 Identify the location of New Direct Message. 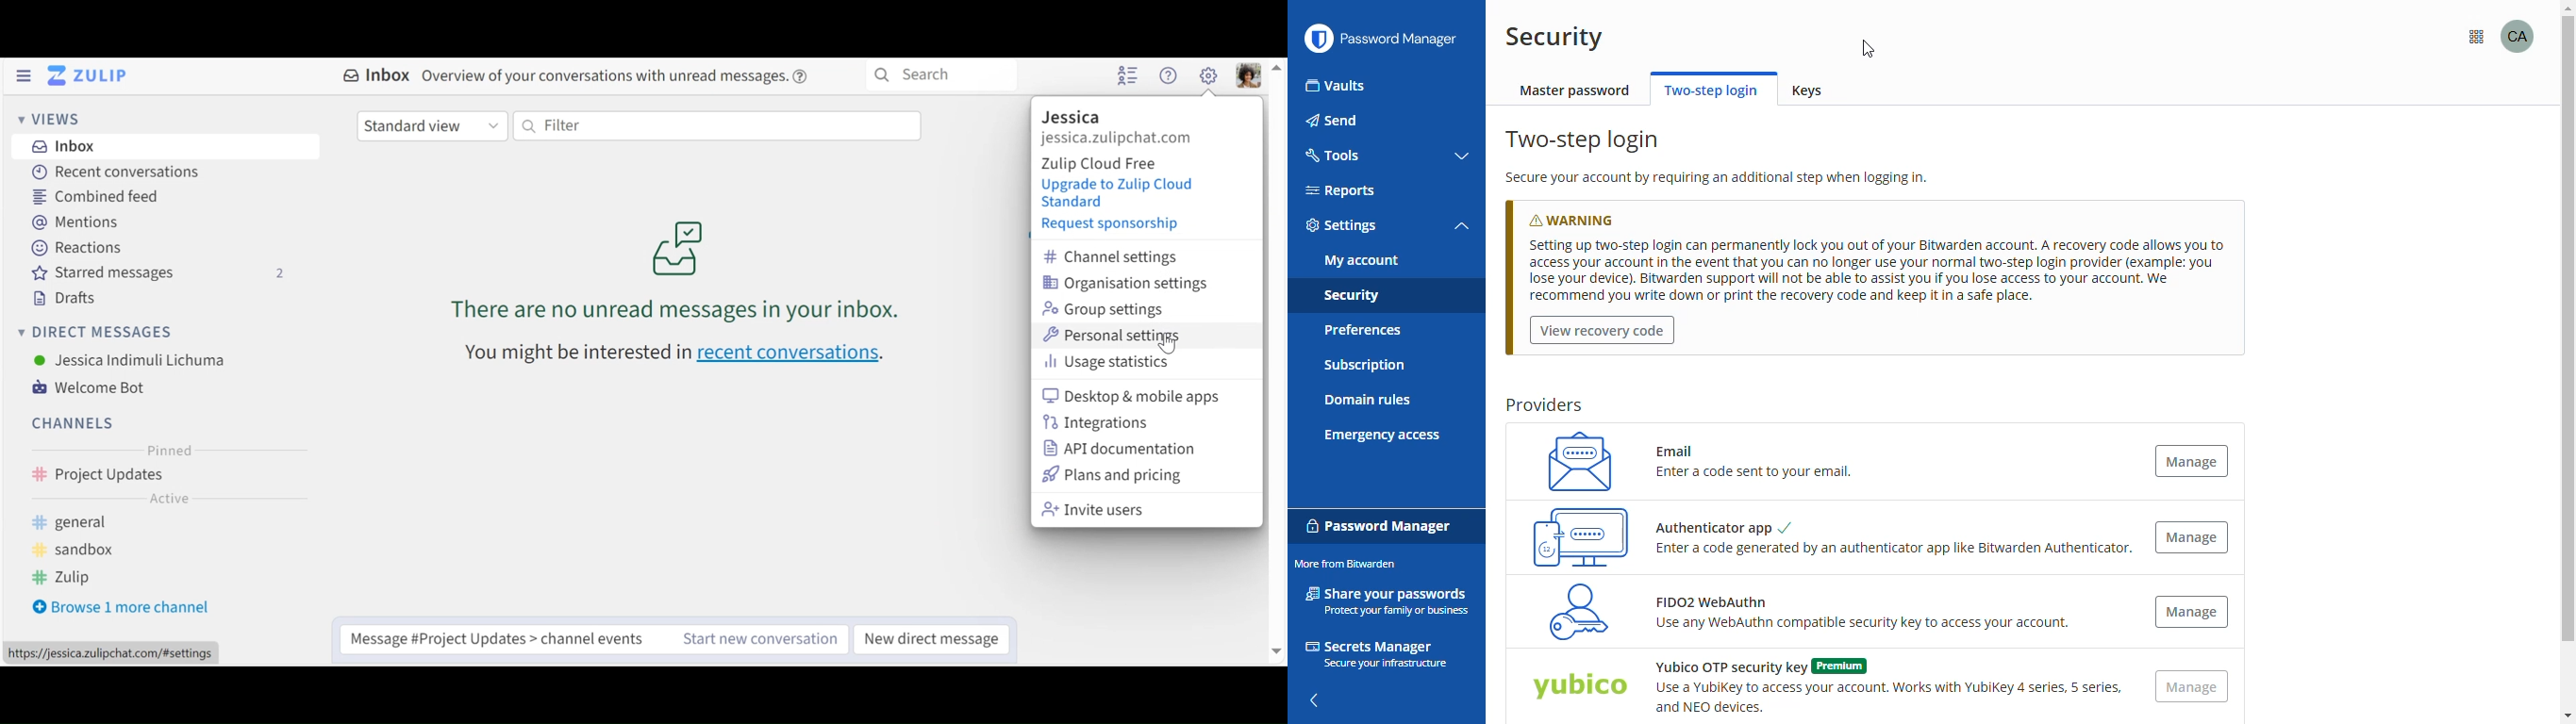
(933, 638).